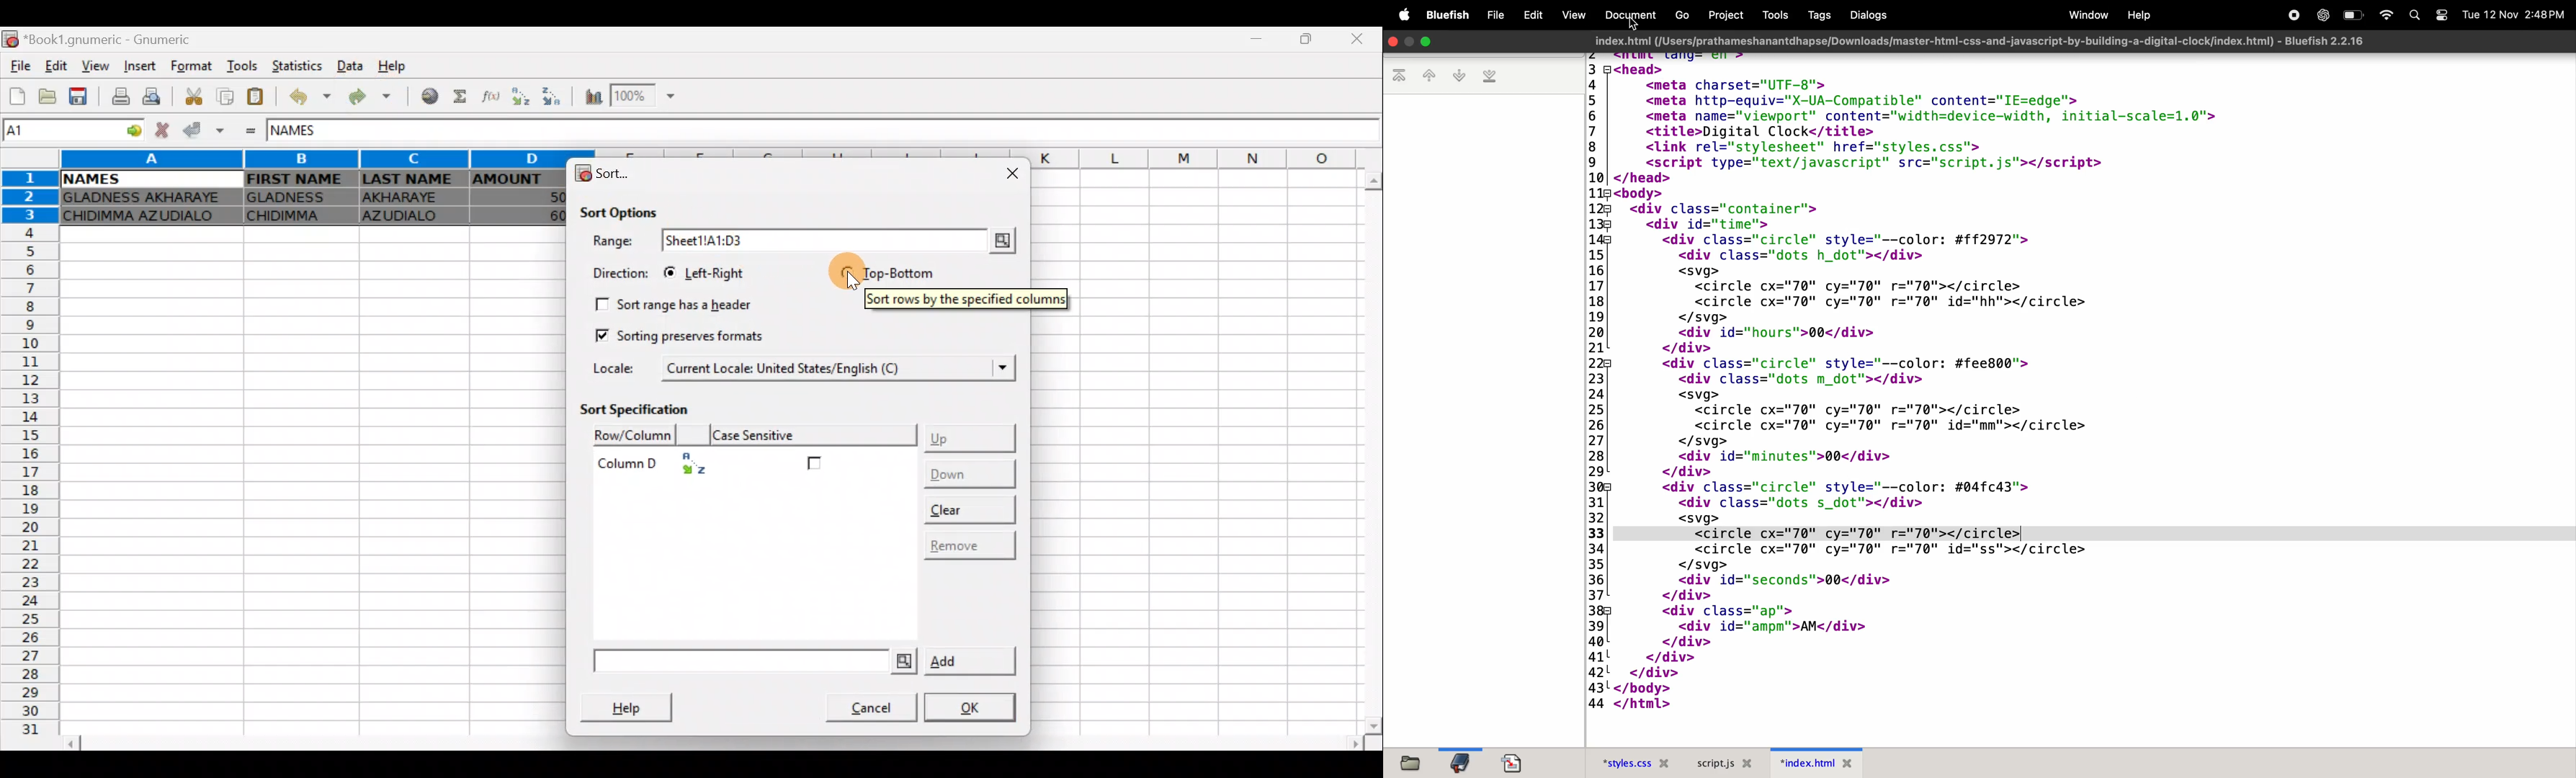 This screenshot has width=2576, height=784. What do you see at coordinates (347, 63) in the screenshot?
I see `Data` at bounding box center [347, 63].